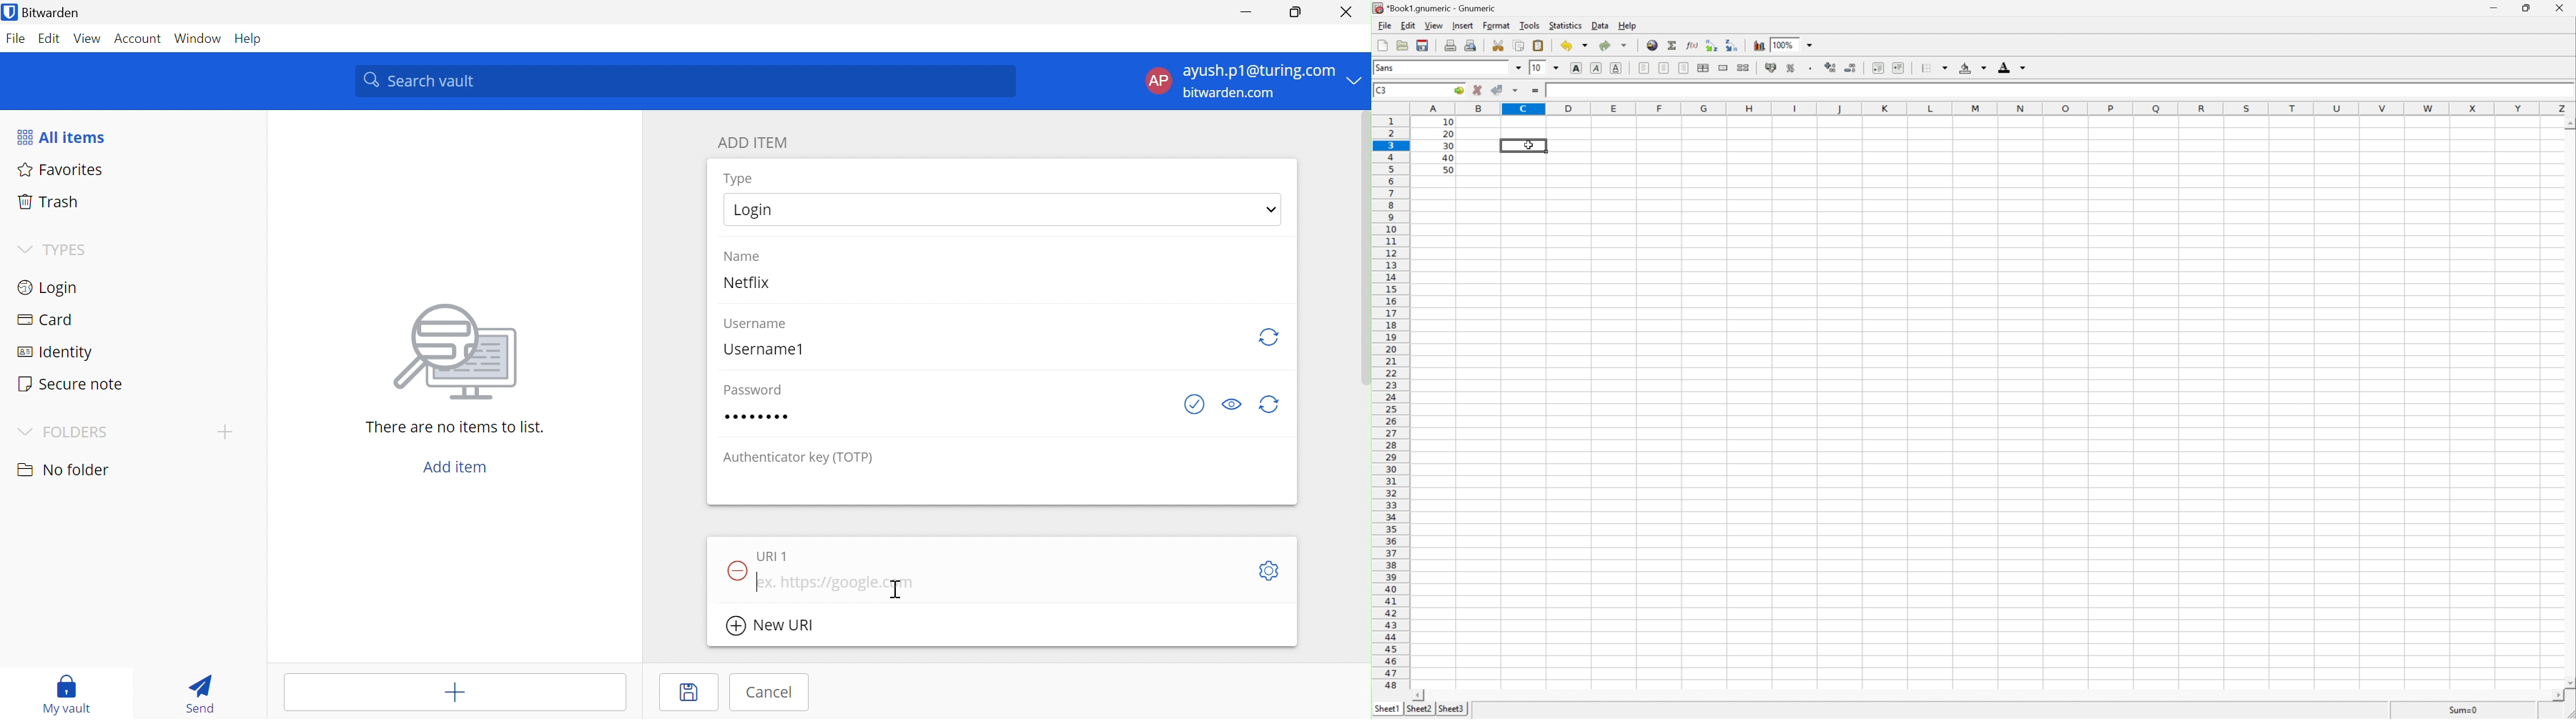 The image size is (2576, 728). I want to click on Drop down, so click(1811, 44).